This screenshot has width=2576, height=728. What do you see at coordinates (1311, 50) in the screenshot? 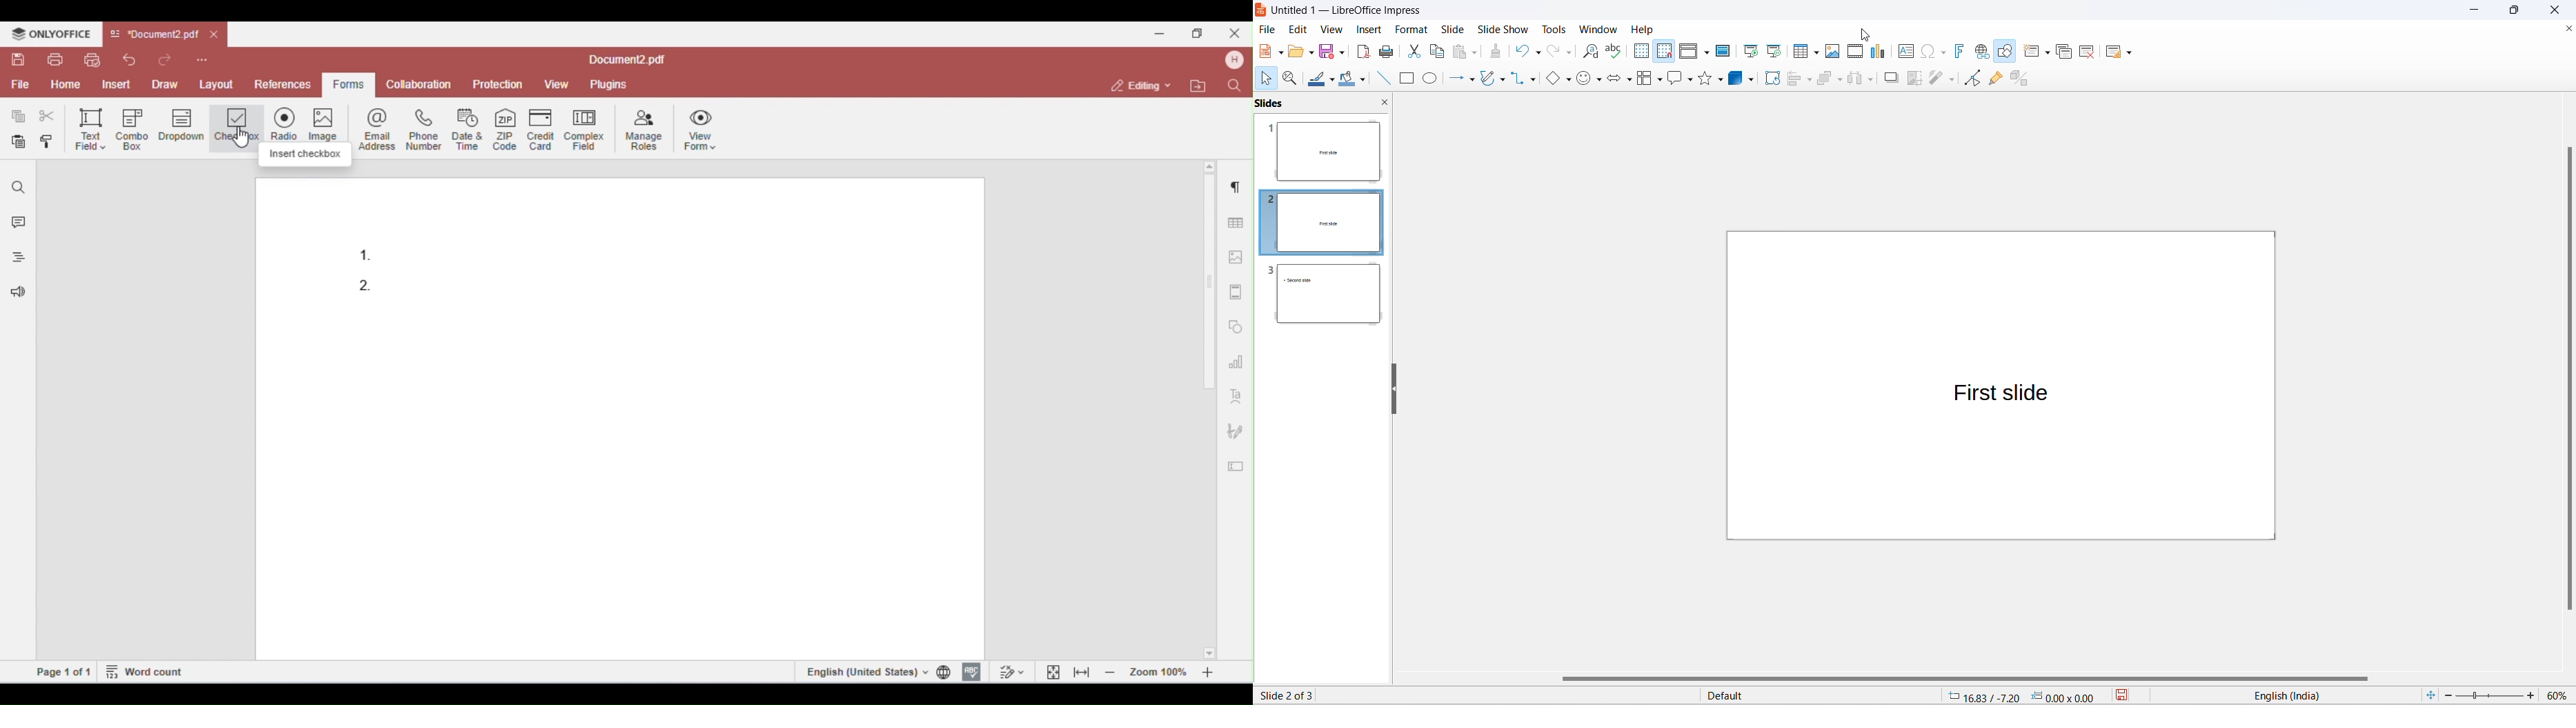
I see `open options` at bounding box center [1311, 50].